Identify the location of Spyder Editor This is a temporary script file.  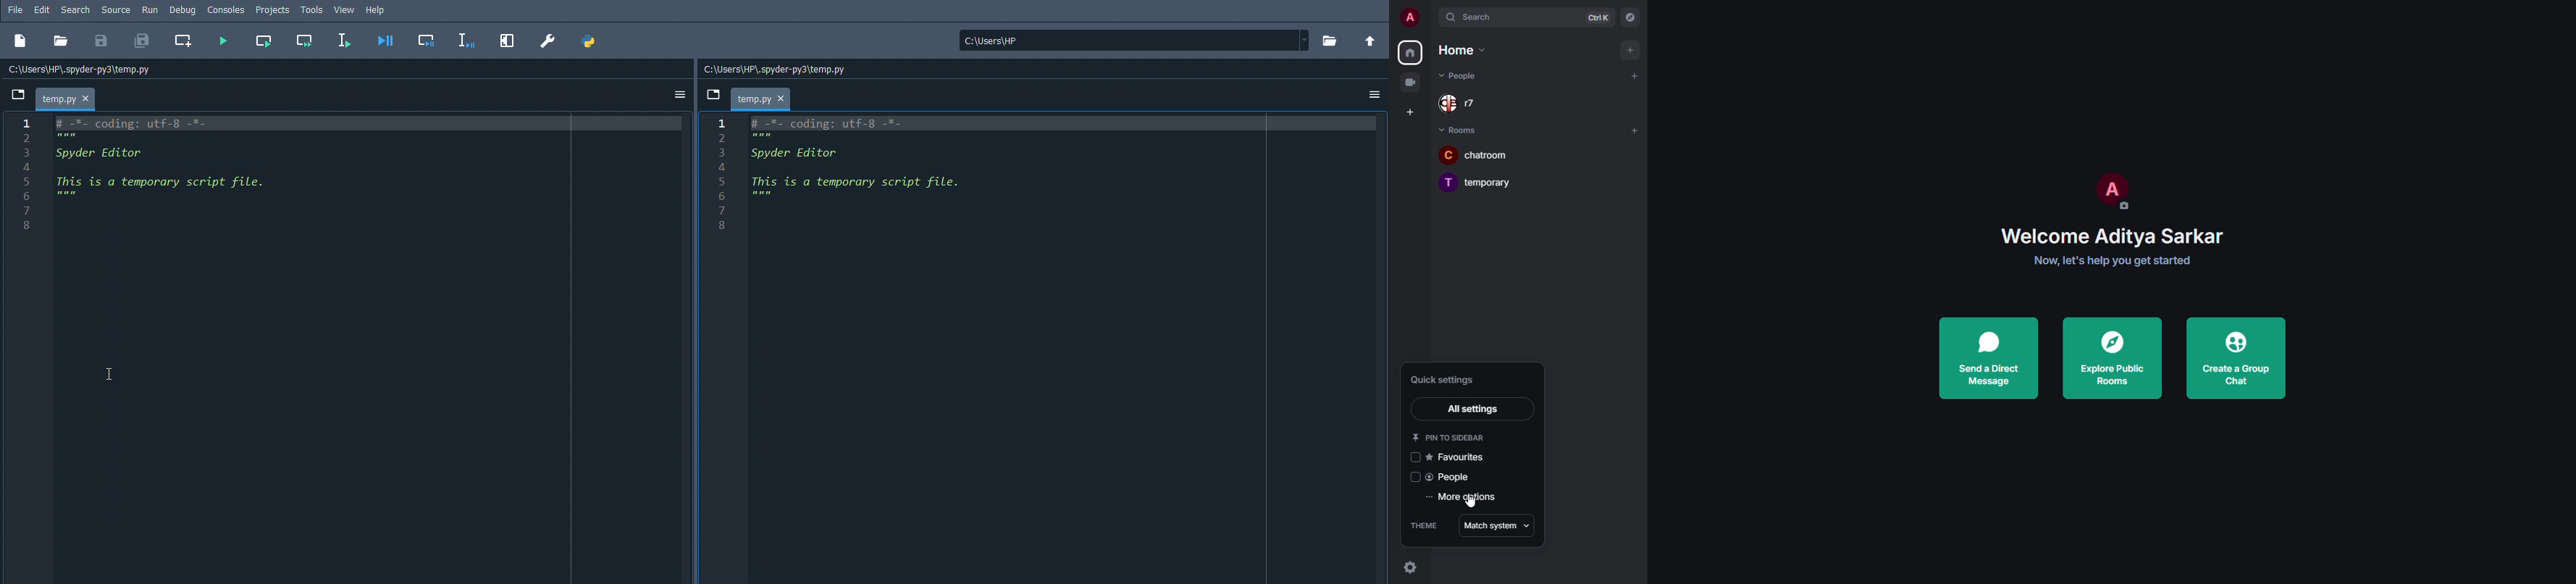
(867, 164).